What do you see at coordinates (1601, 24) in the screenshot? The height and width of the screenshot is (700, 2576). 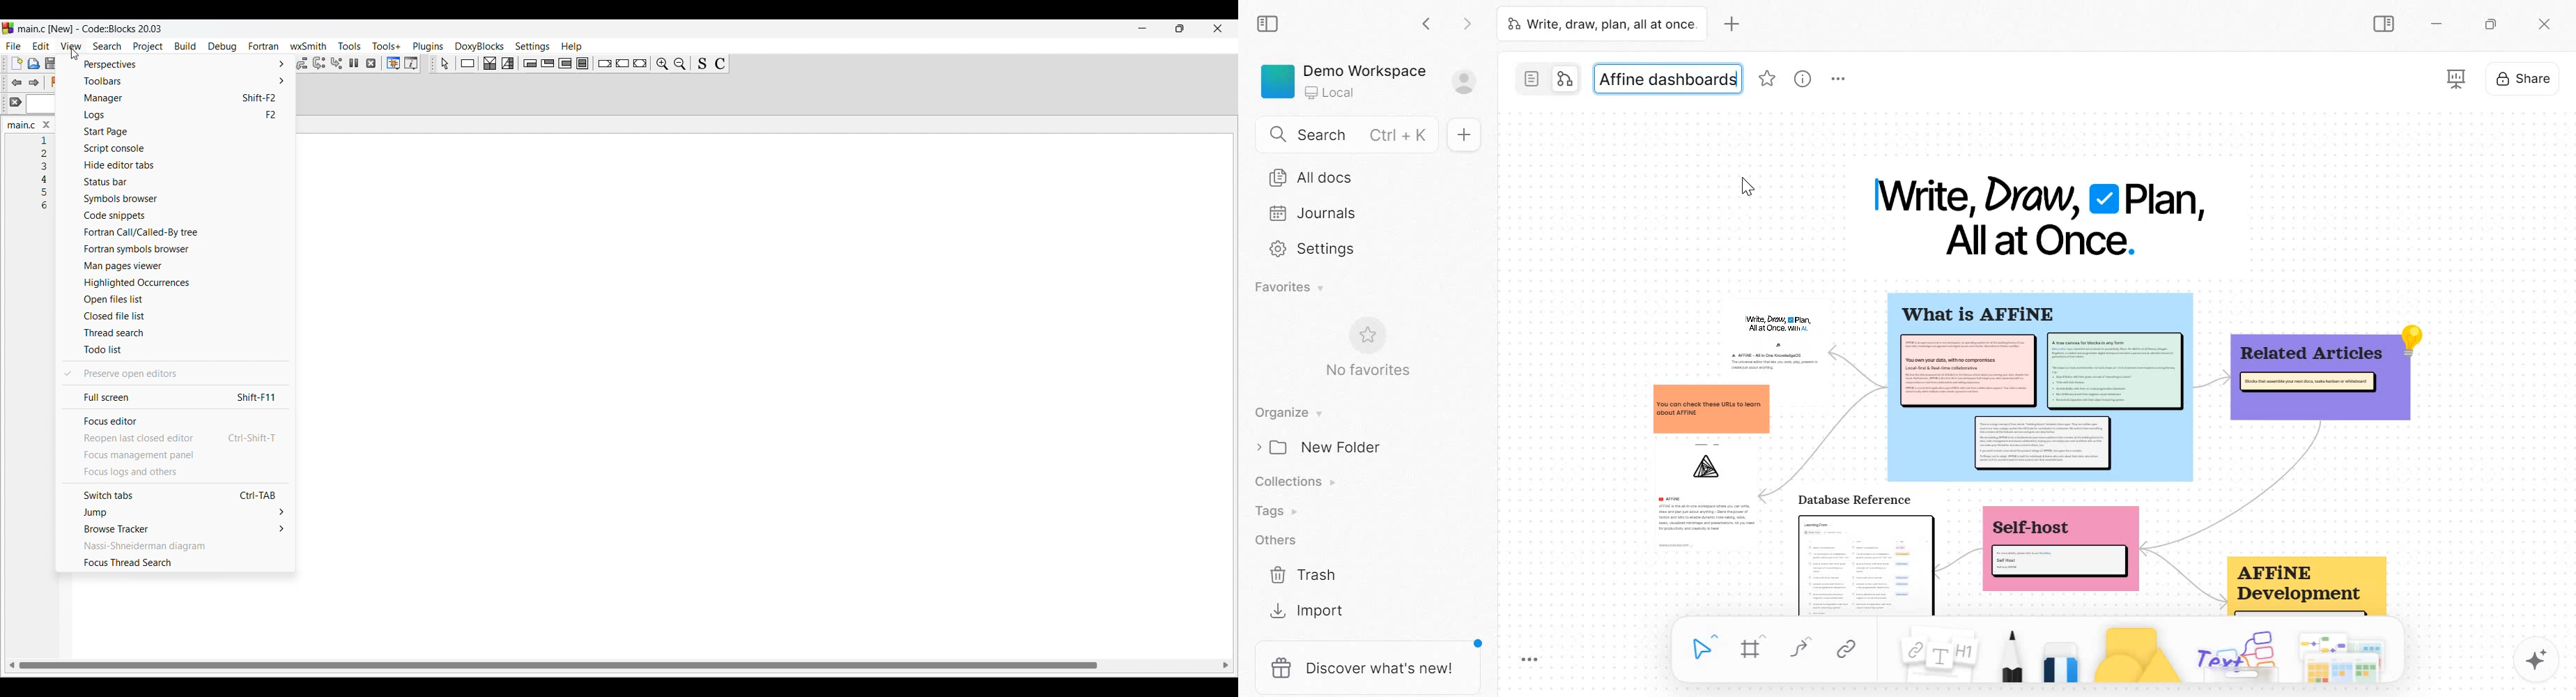 I see `Write, draw, plan, all at once` at bounding box center [1601, 24].